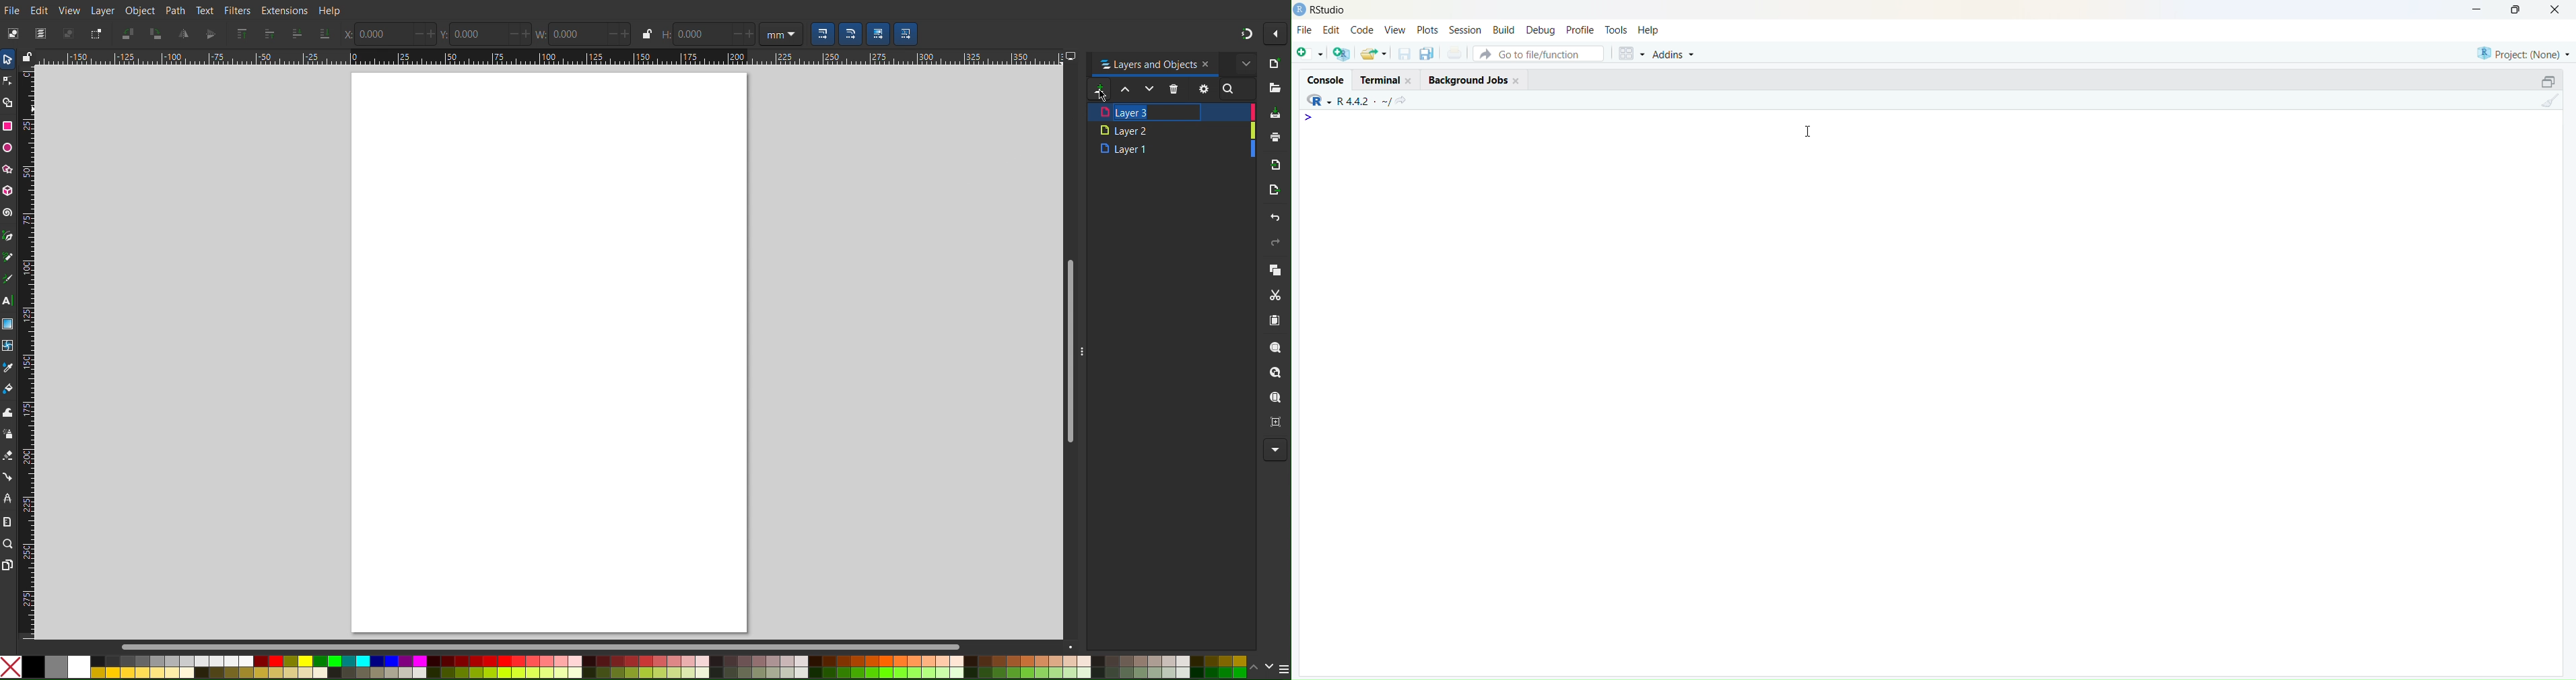 The width and height of the screenshot is (2576, 700). I want to click on Object, so click(141, 10).